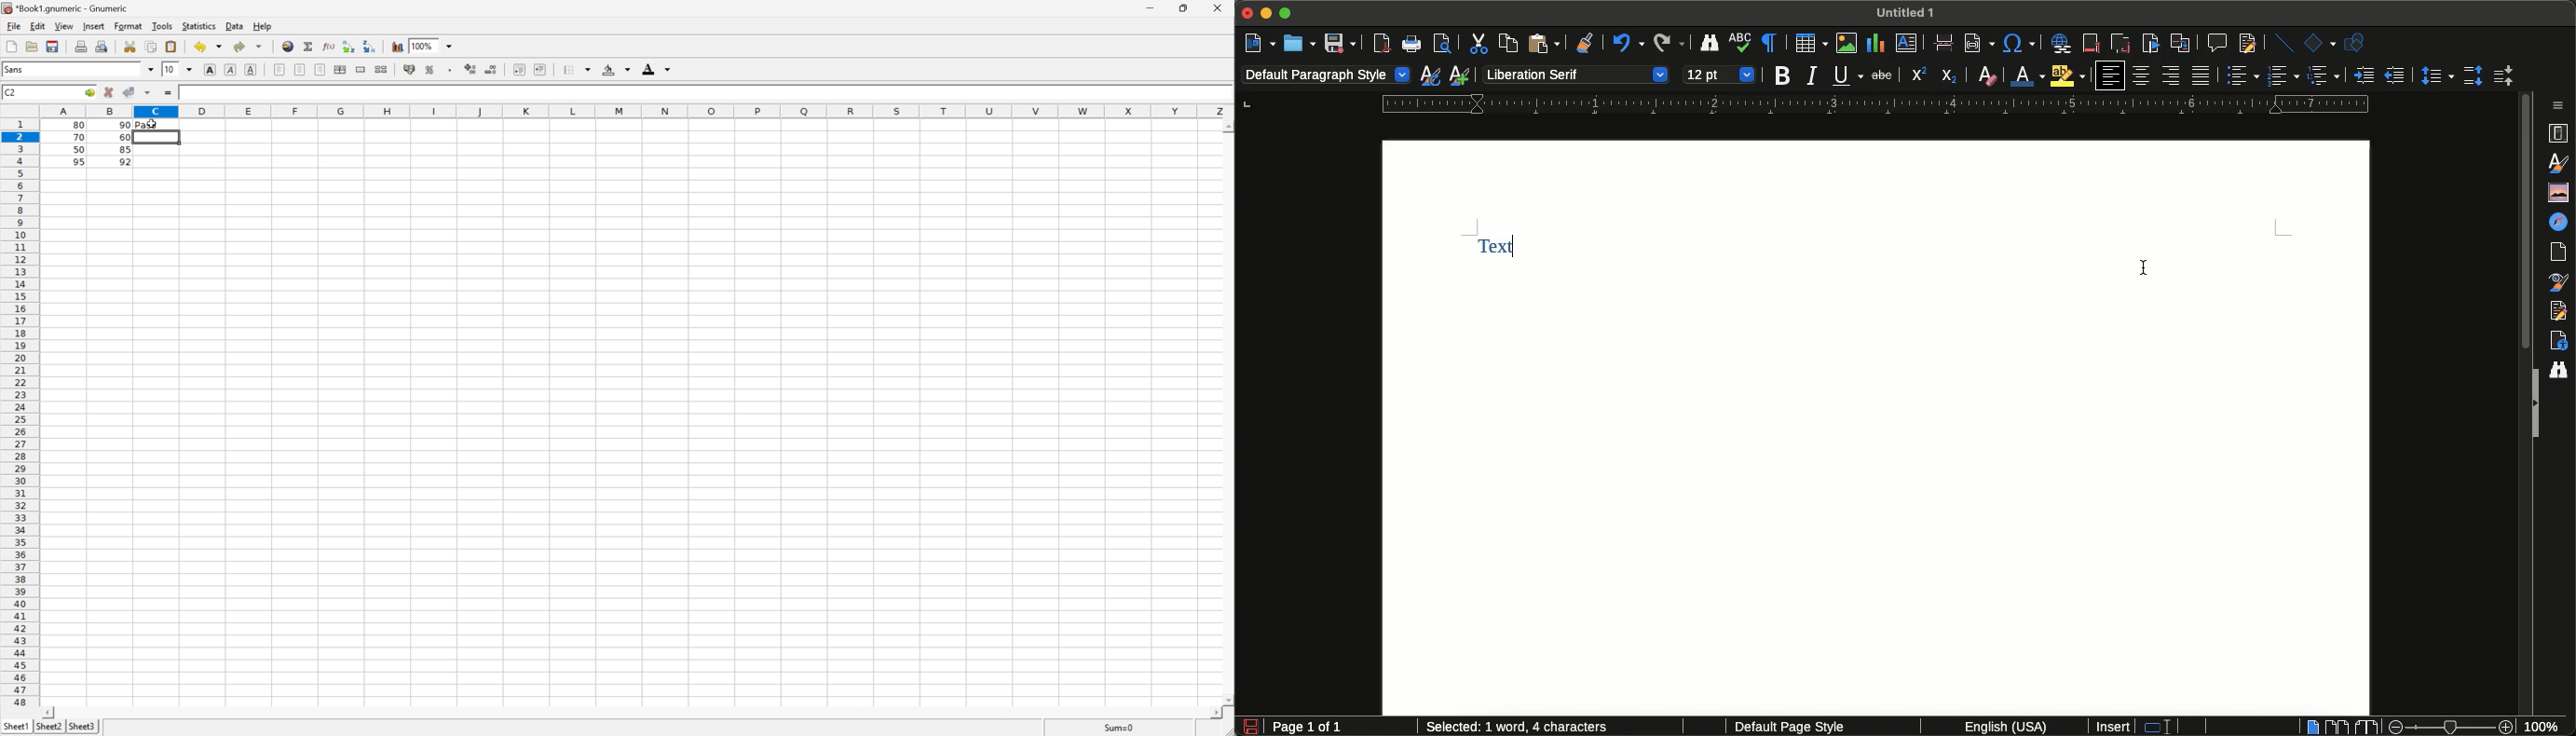 The height and width of the screenshot is (756, 2576). What do you see at coordinates (371, 47) in the screenshot?
I see `Sort the selected region in descending order based on the first column selected` at bounding box center [371, 47].